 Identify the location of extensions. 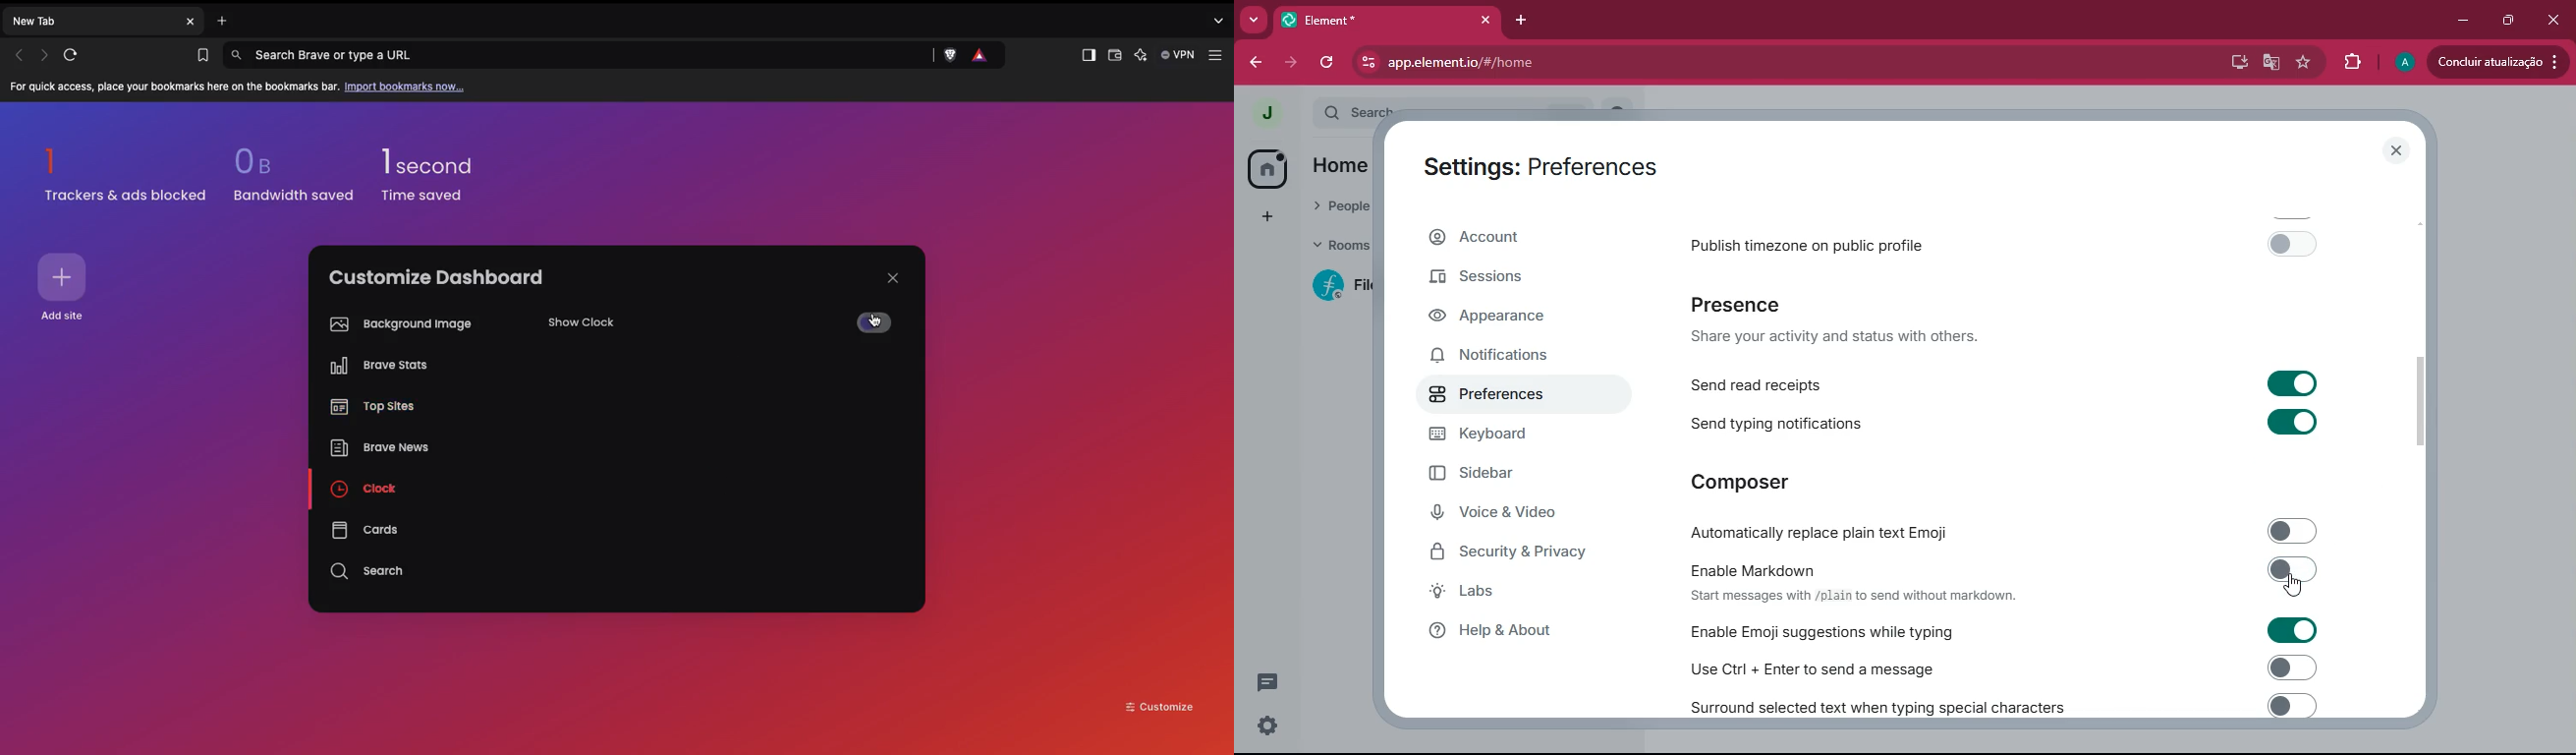
(2353, 63).